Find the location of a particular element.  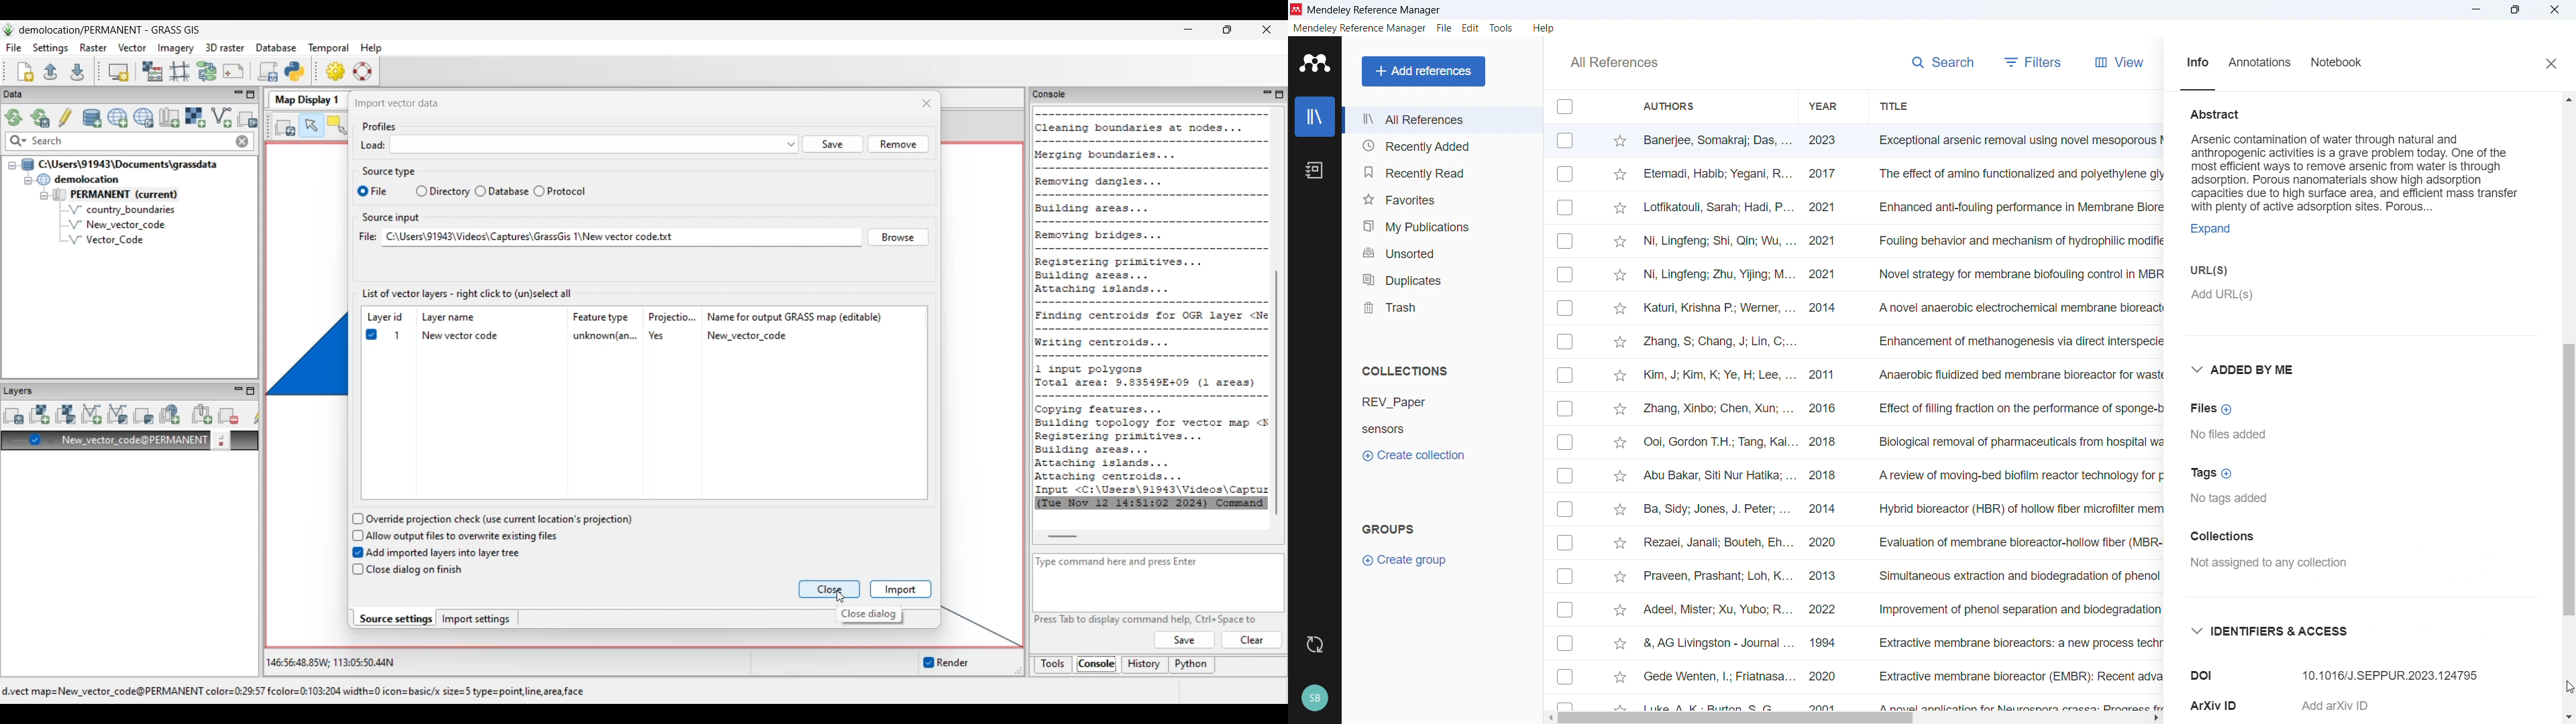

click to starmark individual entries is located at coordinates (1619, 243).